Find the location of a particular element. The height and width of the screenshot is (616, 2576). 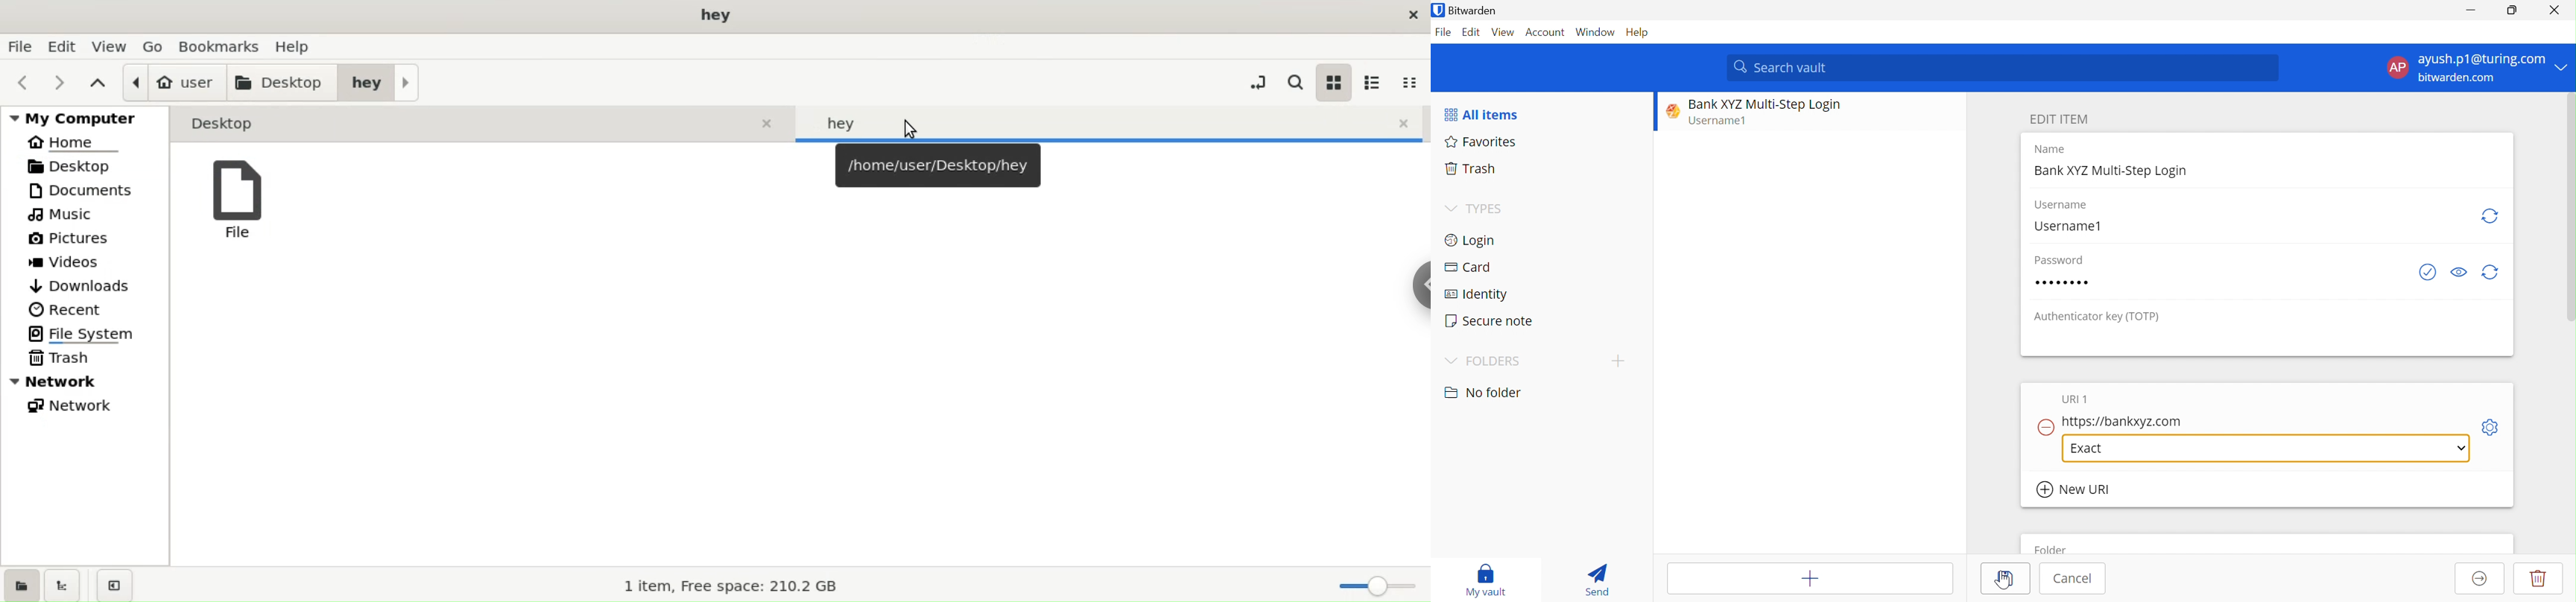

user is located at coordinates (174, 82).